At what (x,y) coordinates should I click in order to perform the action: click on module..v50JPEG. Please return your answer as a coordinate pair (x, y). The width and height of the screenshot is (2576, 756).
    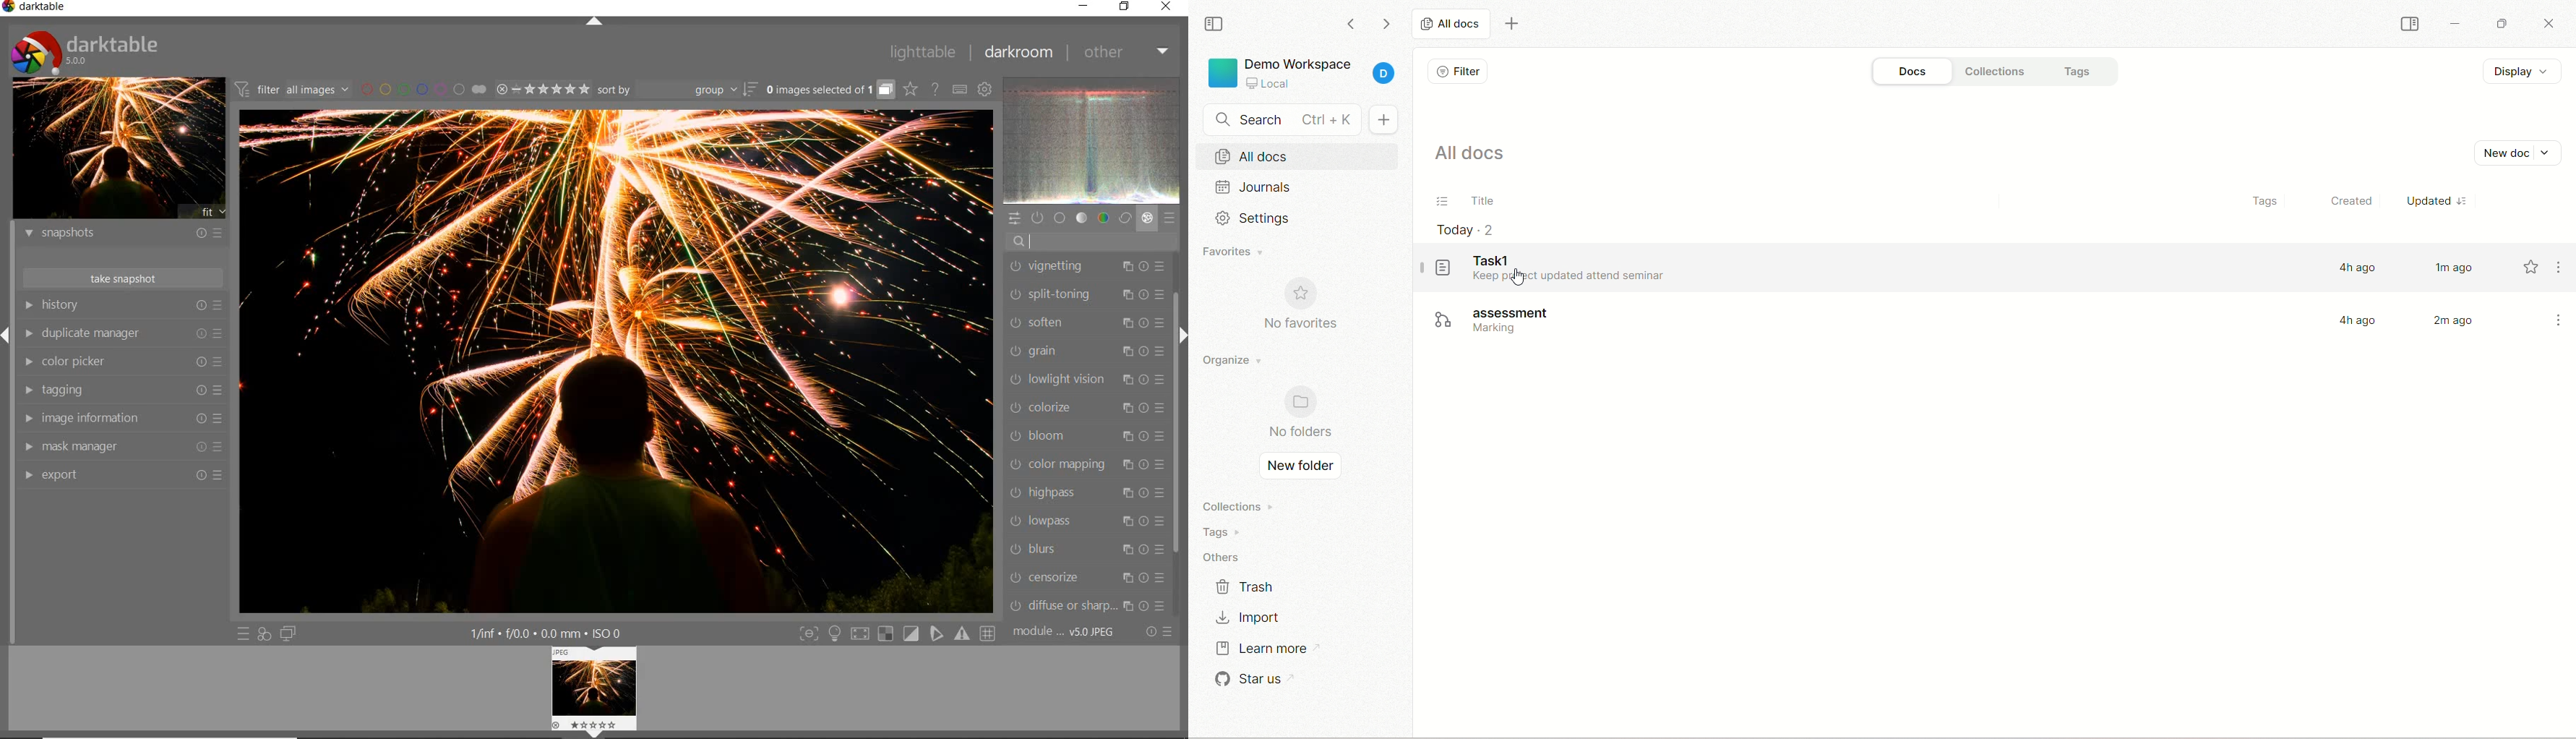
    Looking at the image, I should click on (1063, 632).